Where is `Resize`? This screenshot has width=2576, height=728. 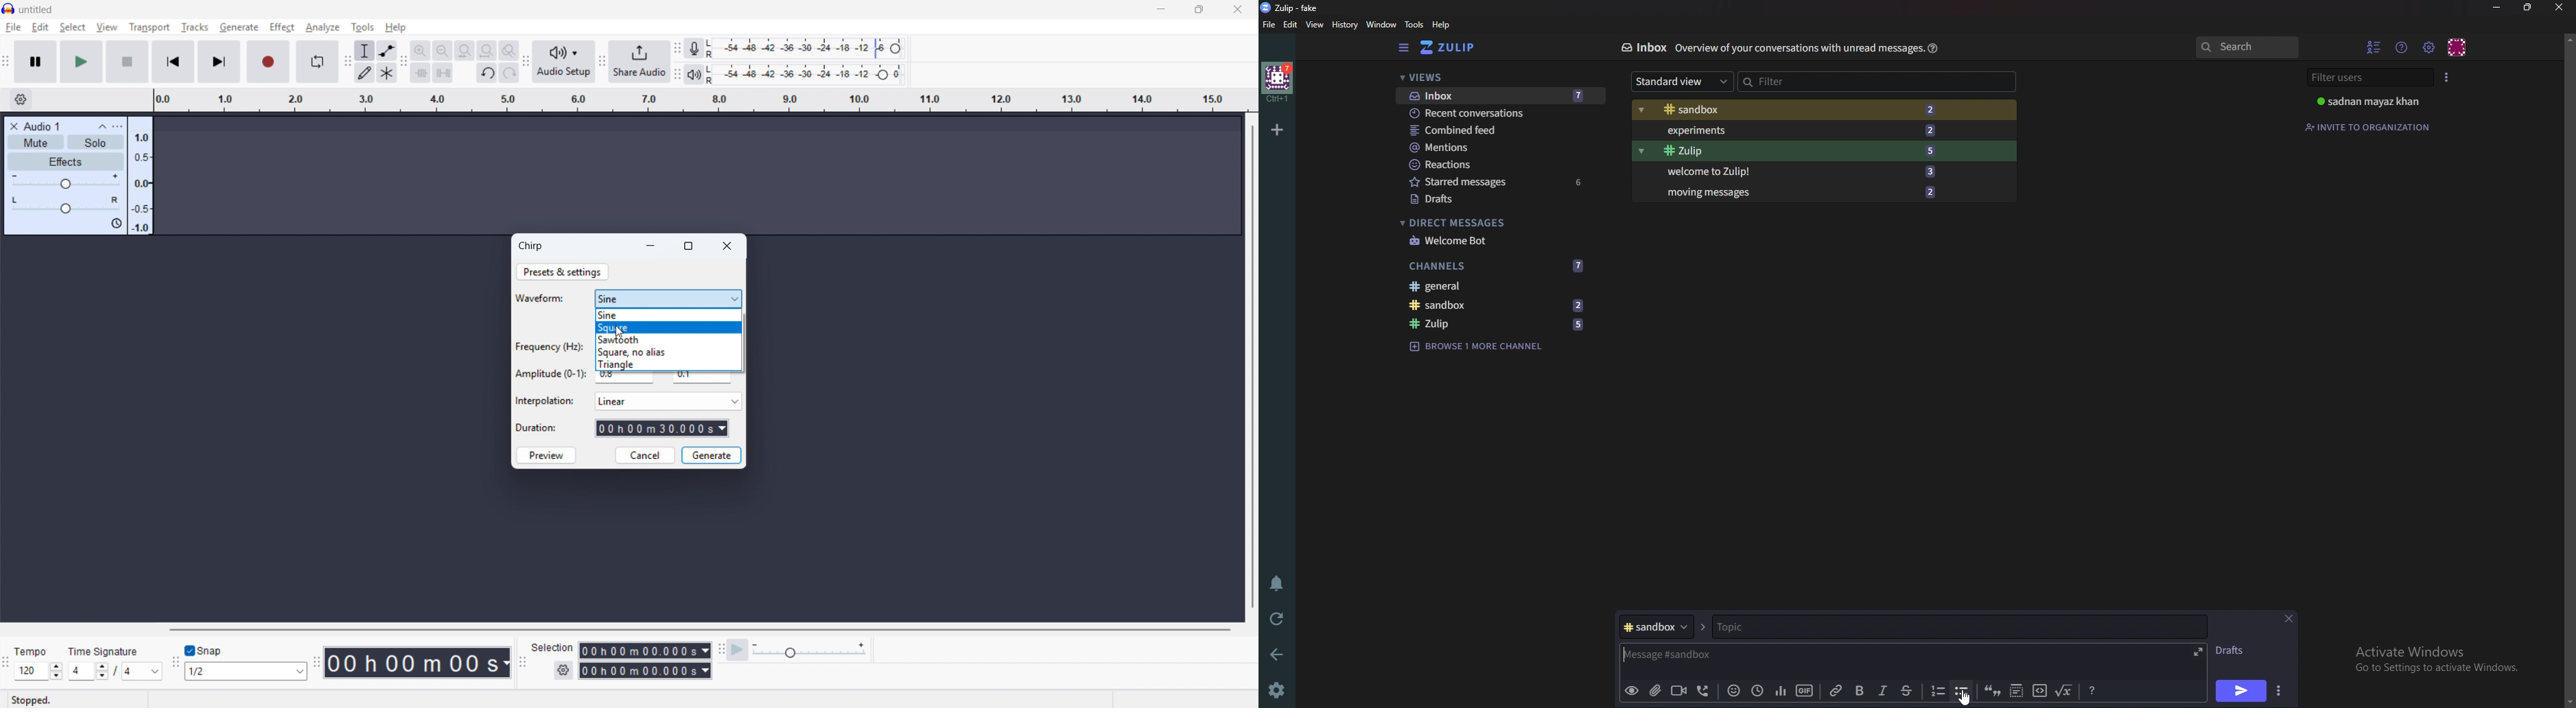 Resize is located at coordinates (2530, 7).